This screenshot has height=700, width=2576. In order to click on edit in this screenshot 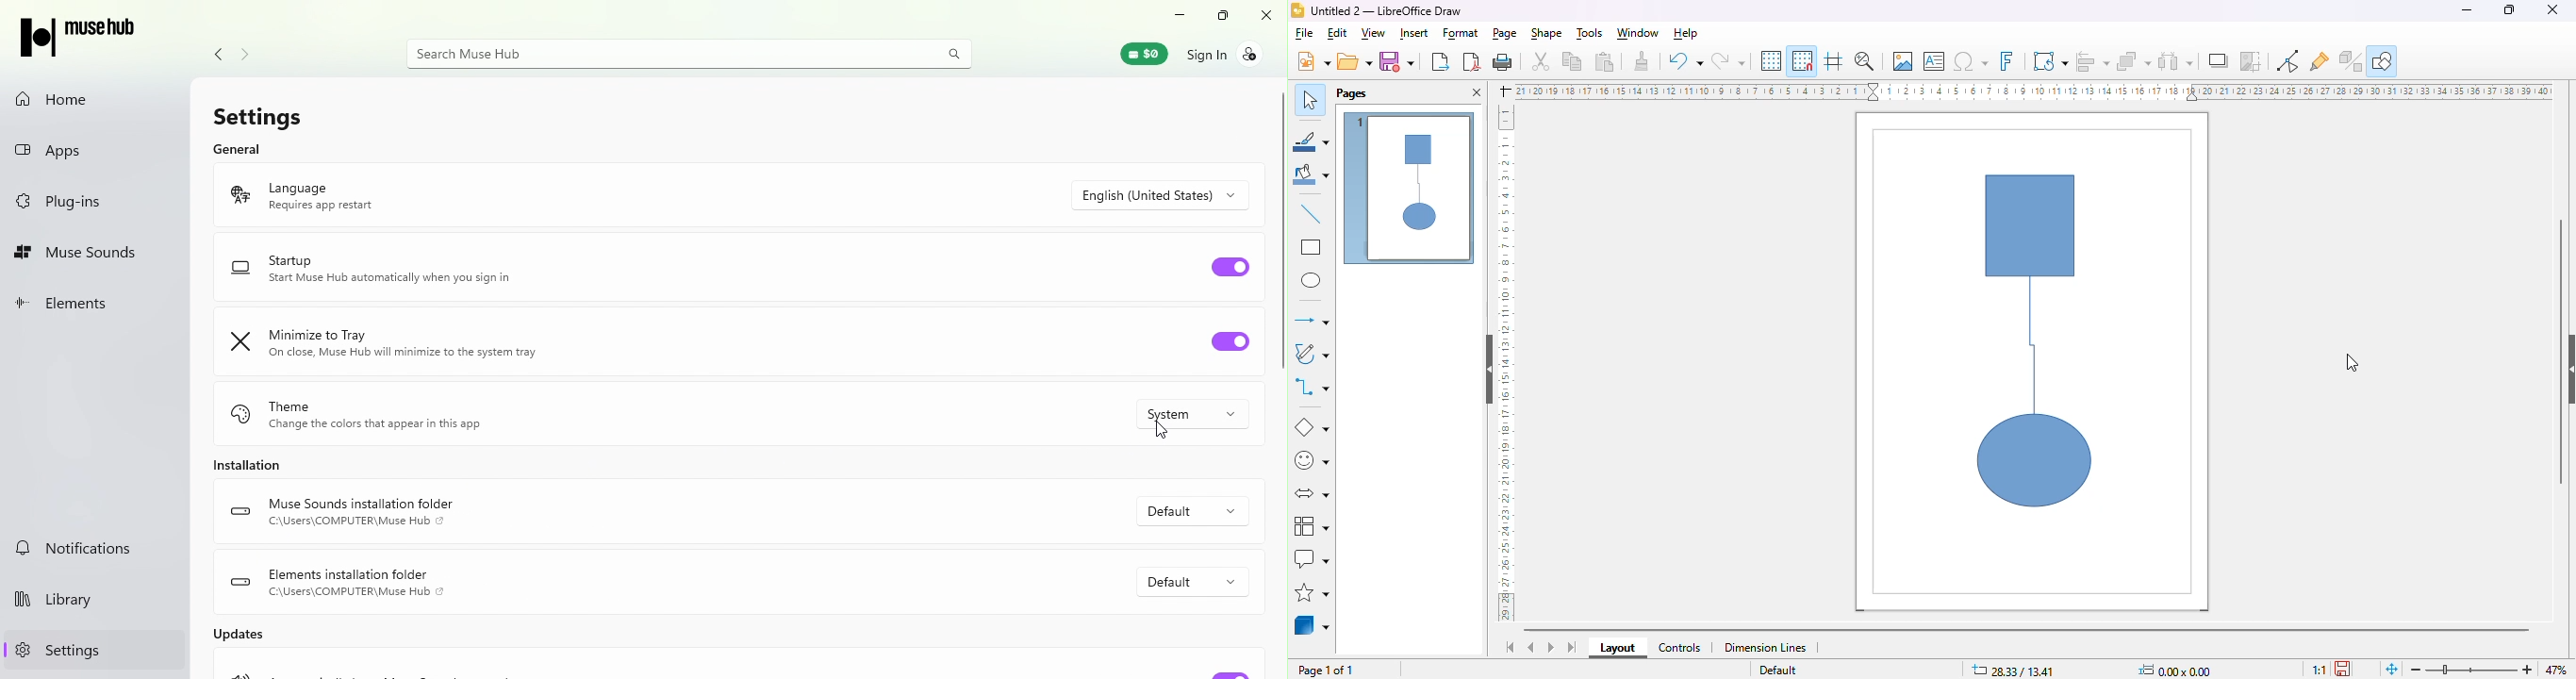, I will do `click(1338, 34)`.